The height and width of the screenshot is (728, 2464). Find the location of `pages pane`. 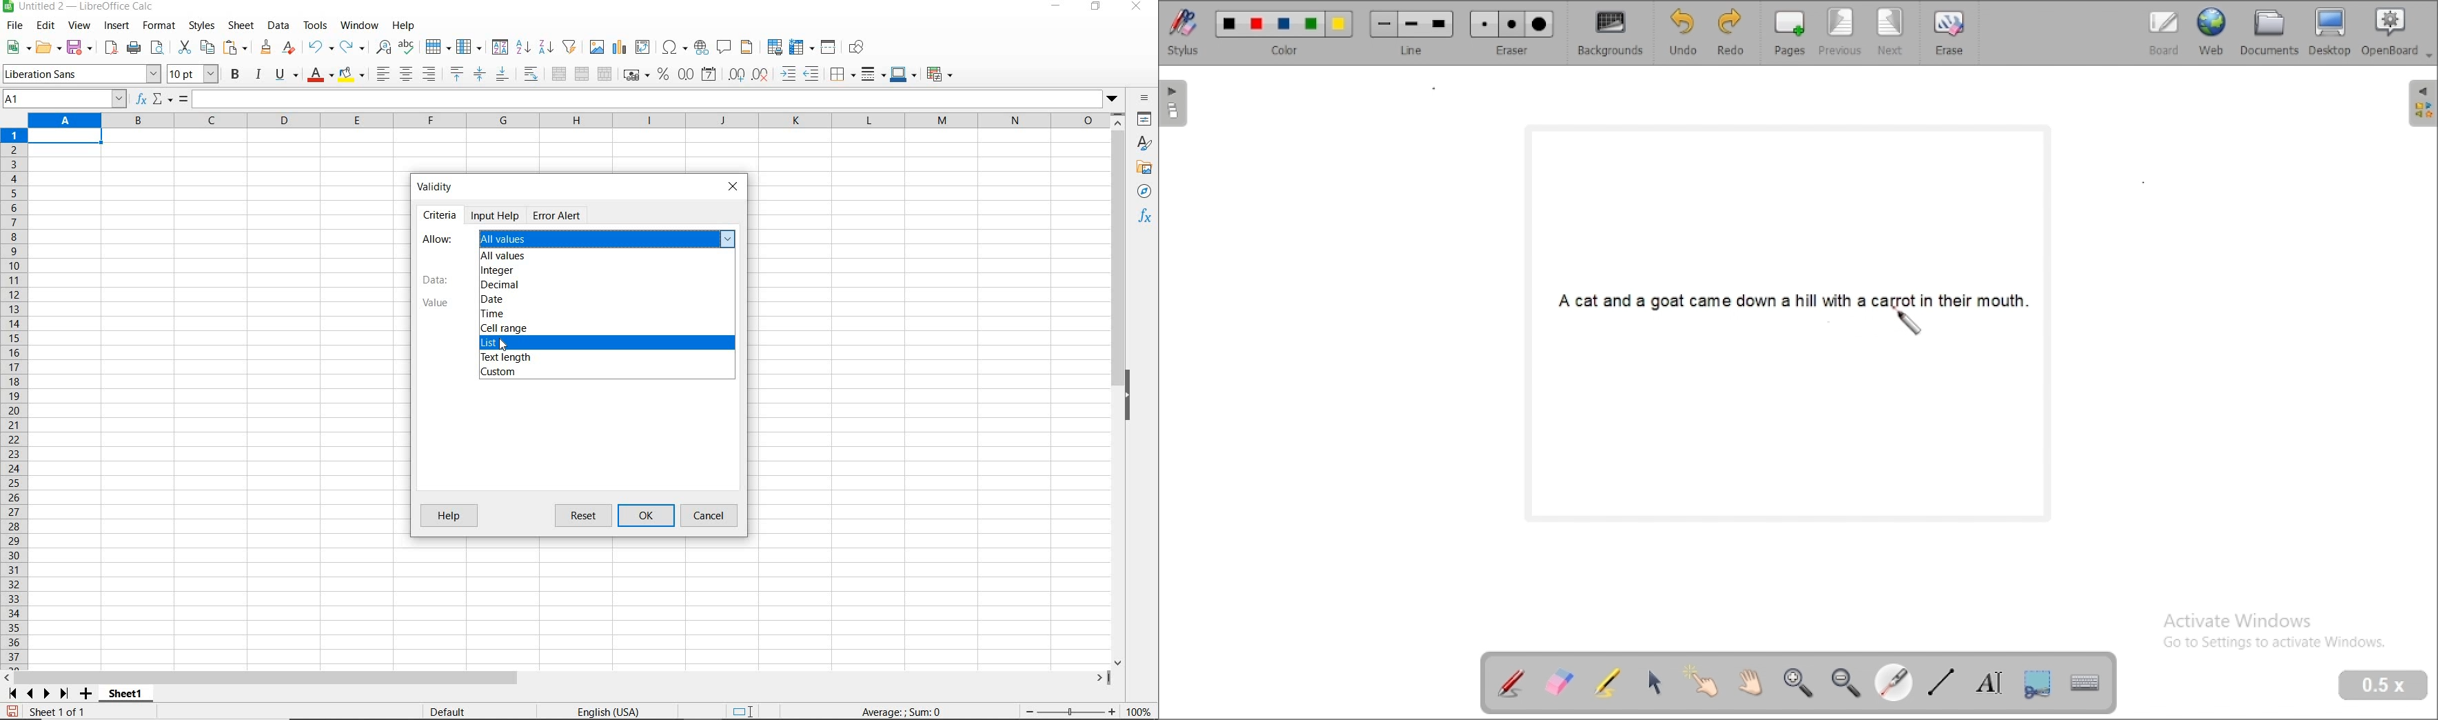

pages pane is located at coordinates (1176, 103).